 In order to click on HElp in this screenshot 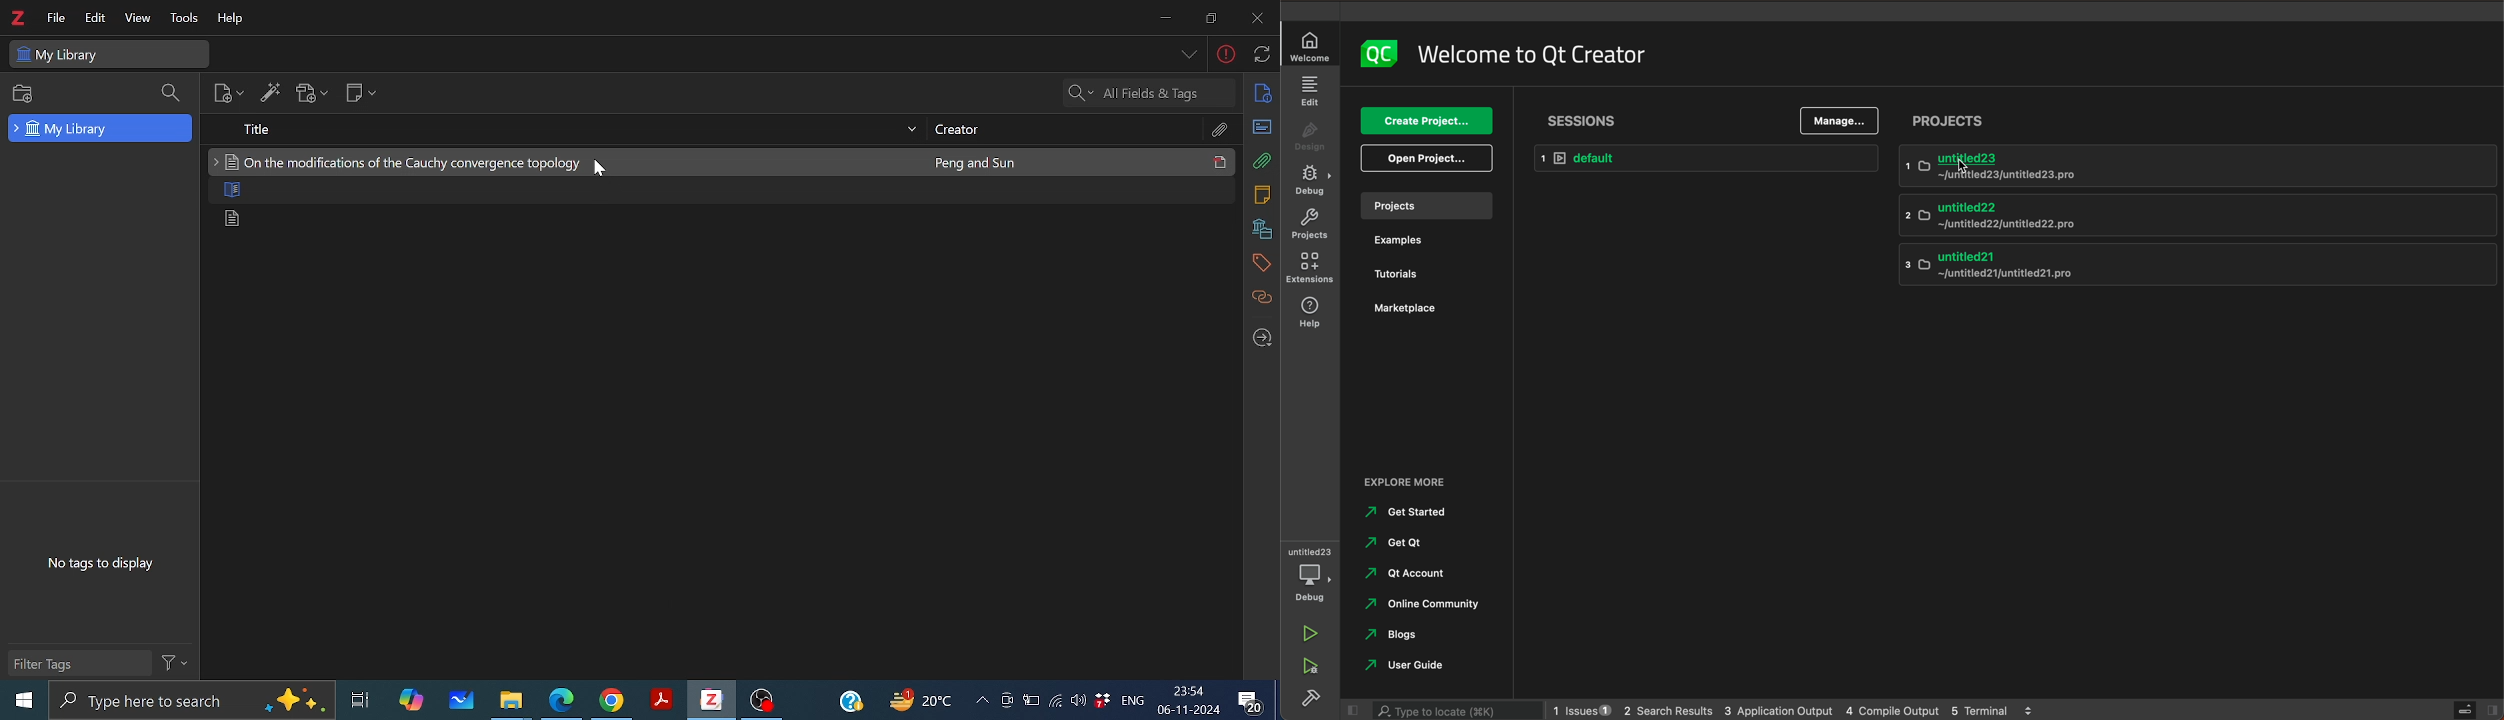, I will do `click(233, 19)`.